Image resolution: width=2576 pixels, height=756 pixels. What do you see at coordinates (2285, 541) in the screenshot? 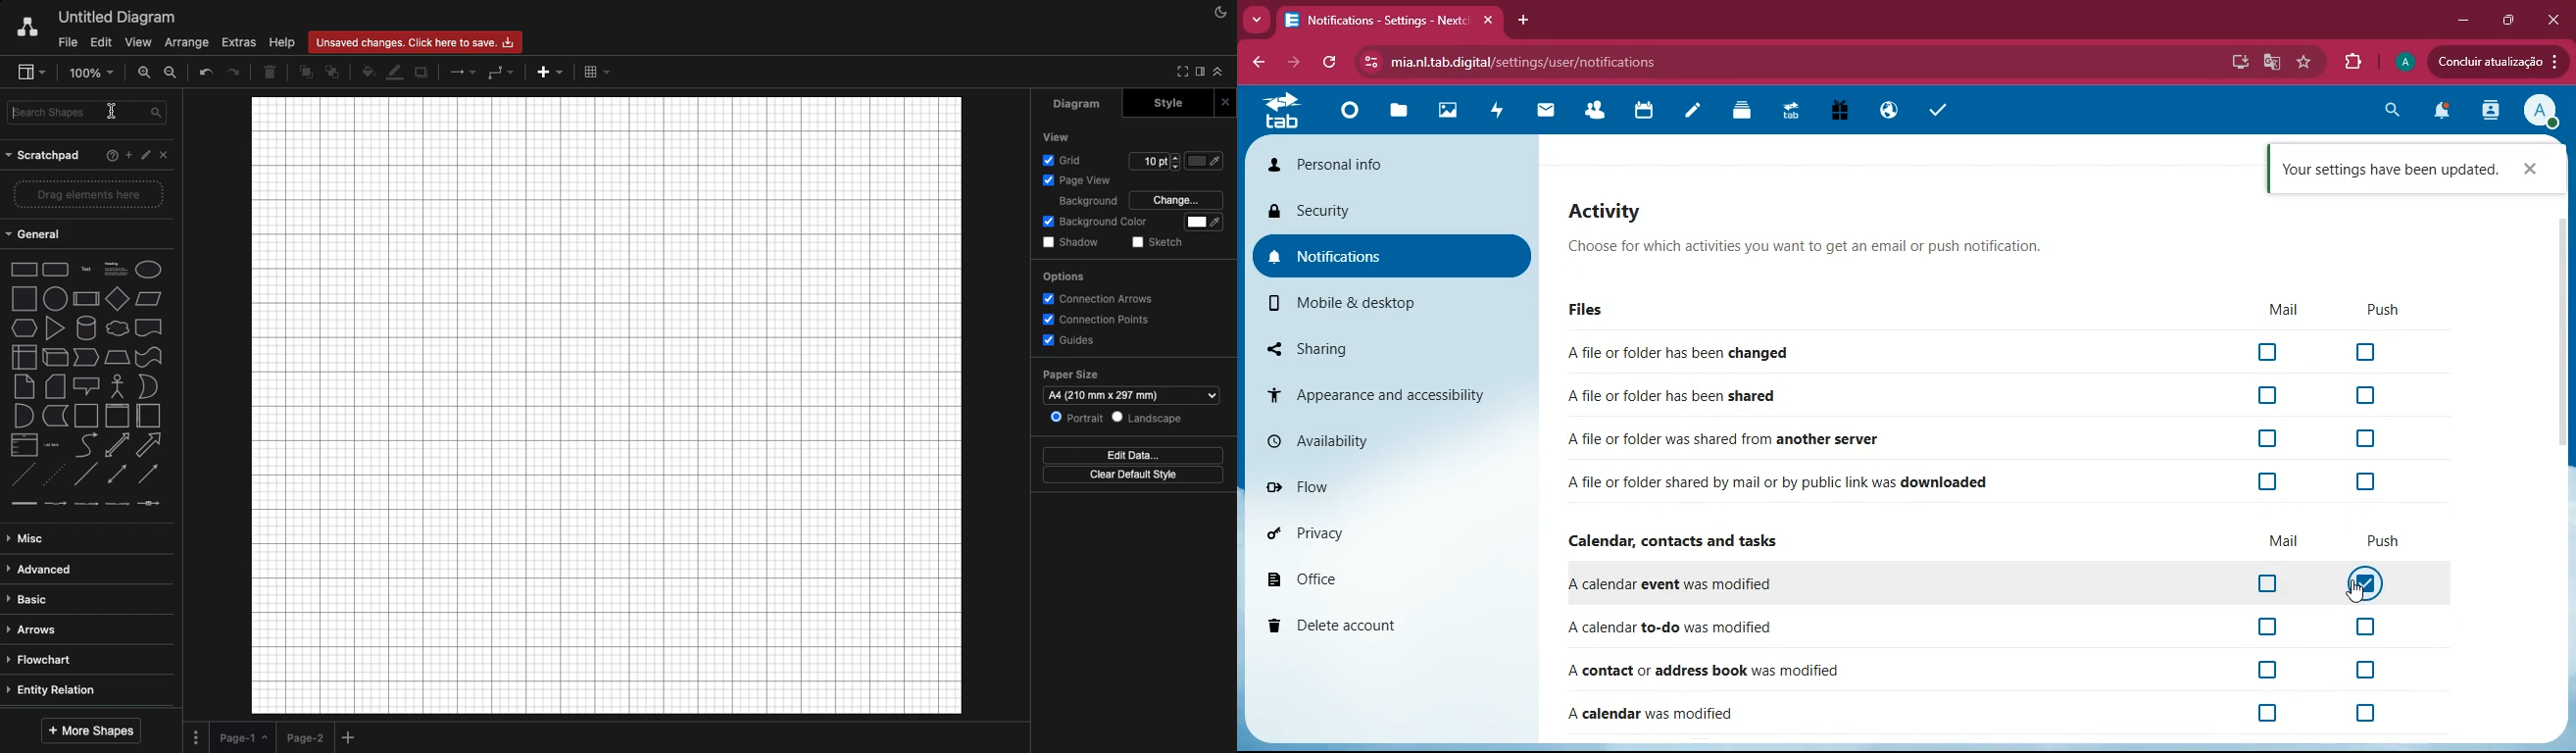
I see `mail` at bounding box center [2285, 541].